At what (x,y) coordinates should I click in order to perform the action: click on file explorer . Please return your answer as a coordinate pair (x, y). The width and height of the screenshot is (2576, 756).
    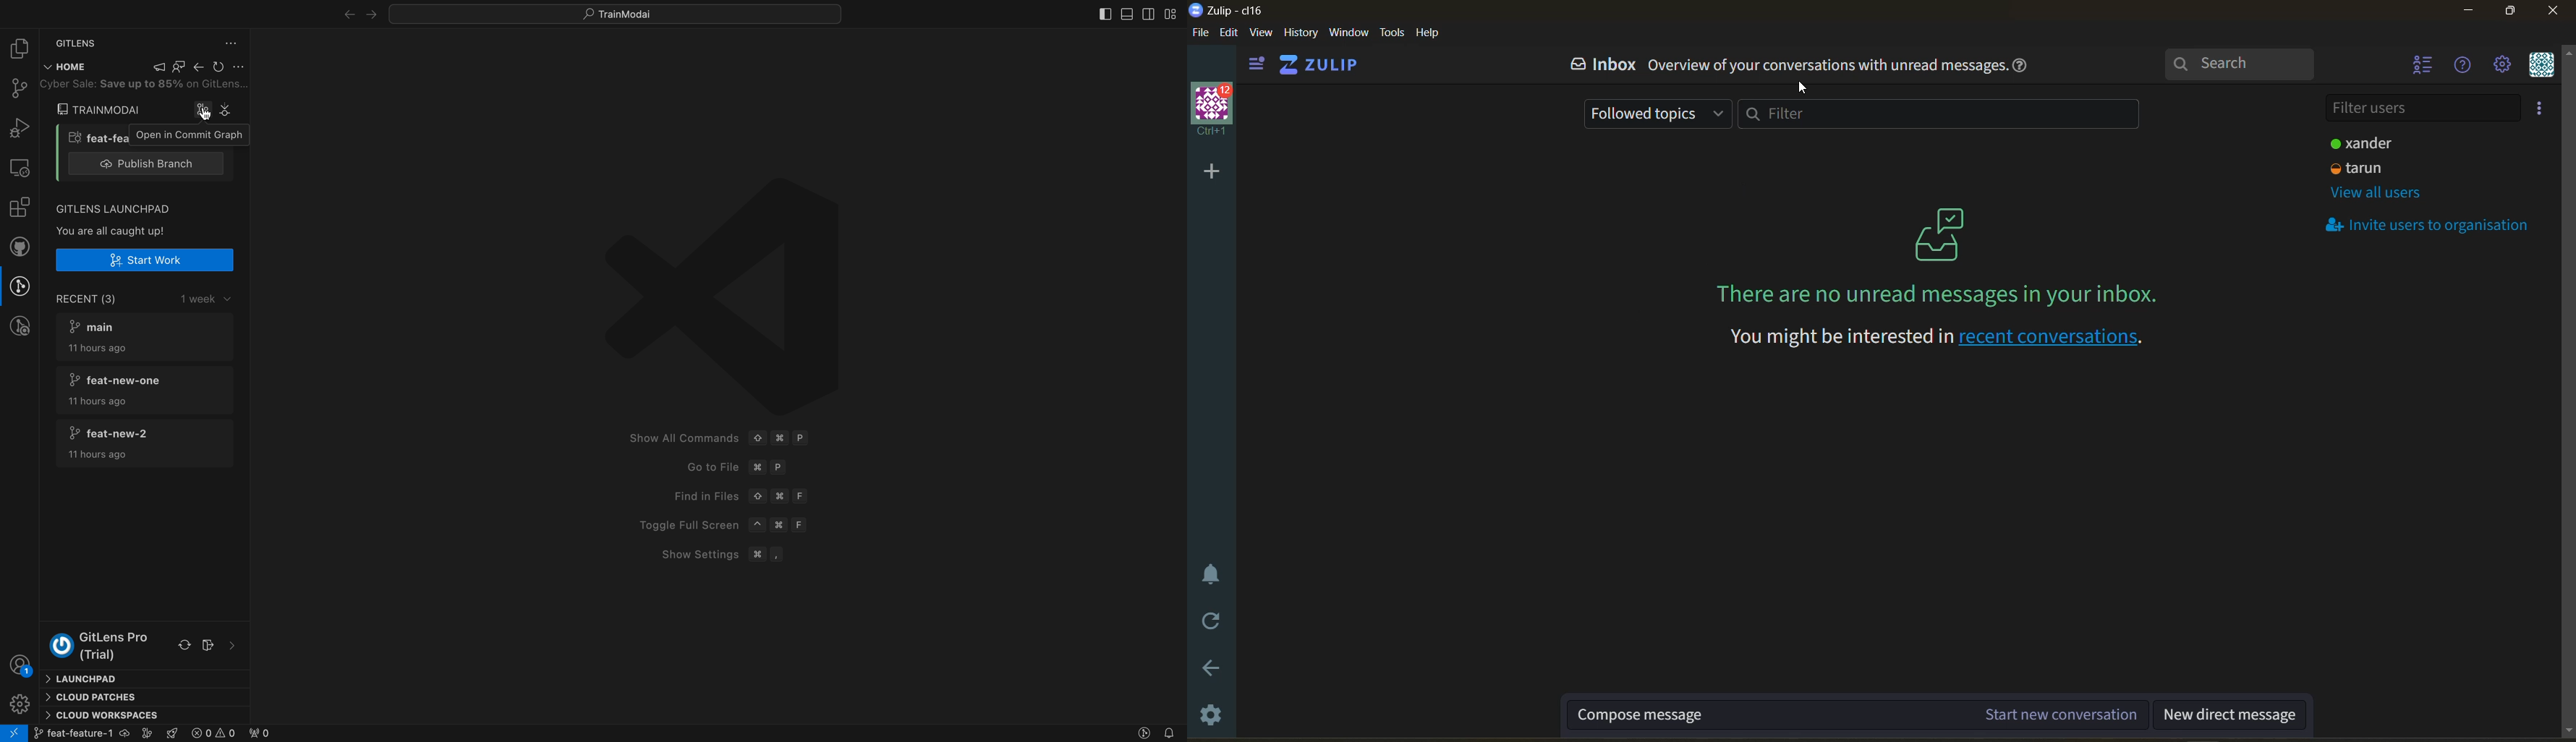
    Looking at the image, I should click on (18, 47).